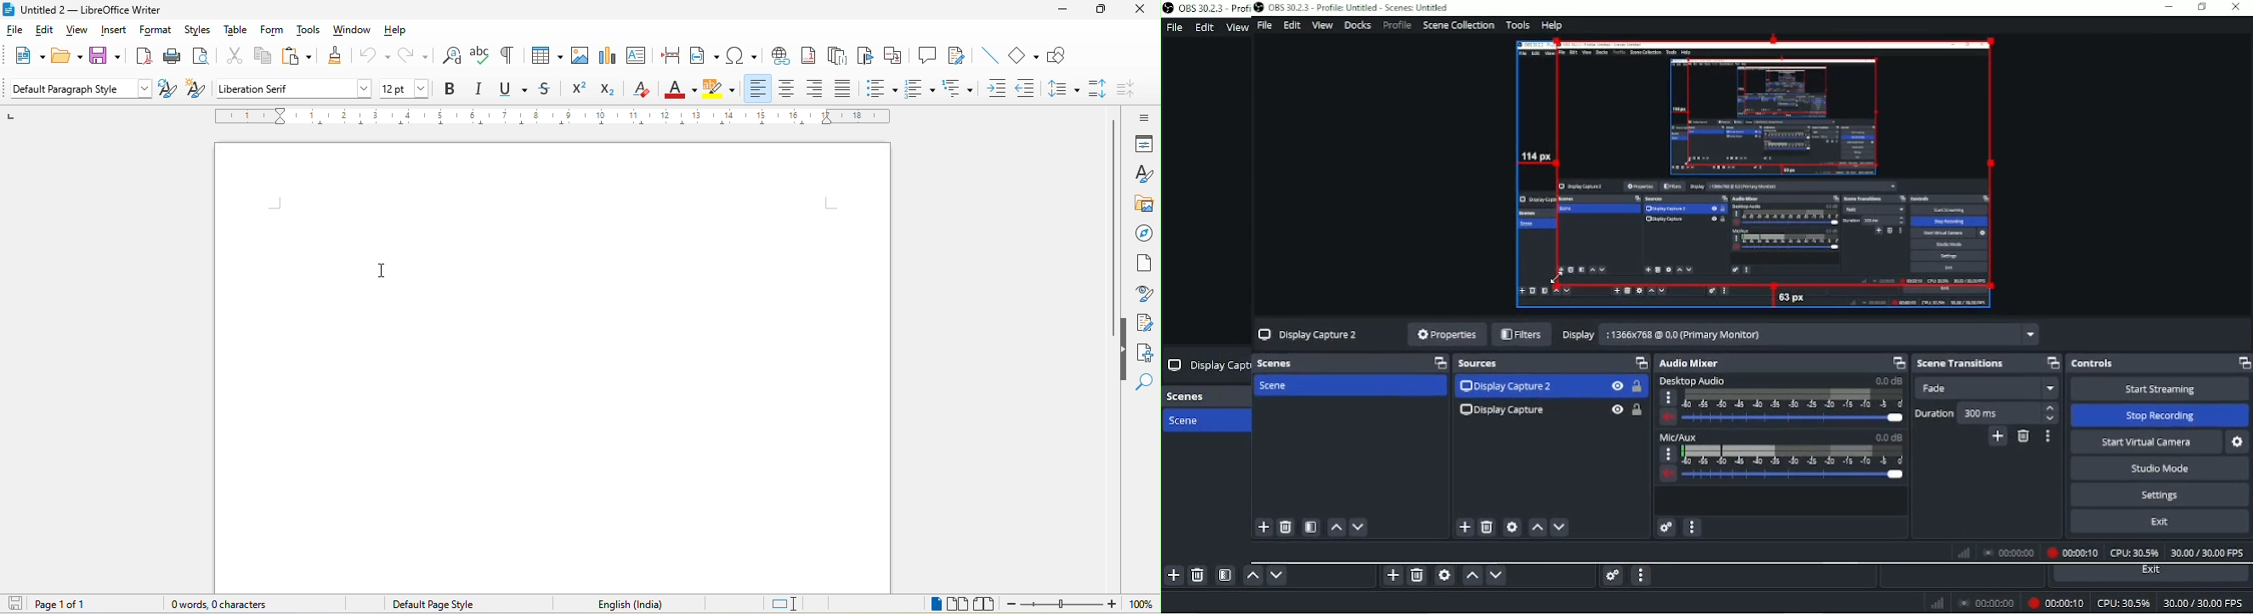 The height and width of the screenshot is (616, 2268). Describe the element at coordinates (232, 59) in the screenshot. I see `cut` at that location.